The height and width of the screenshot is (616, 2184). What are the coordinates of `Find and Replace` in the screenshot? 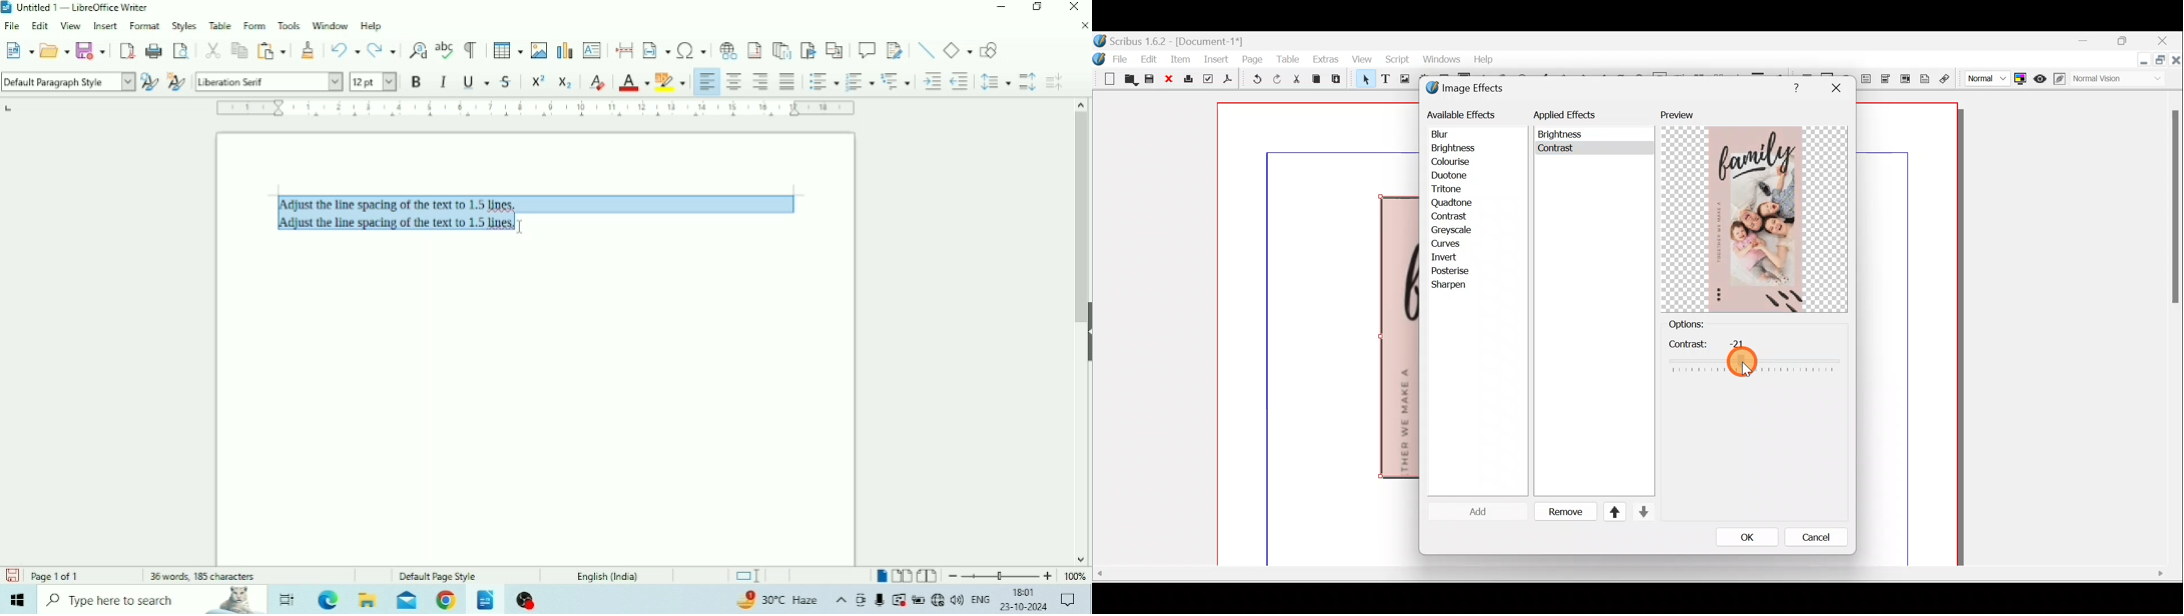 It's located at (417, 49).